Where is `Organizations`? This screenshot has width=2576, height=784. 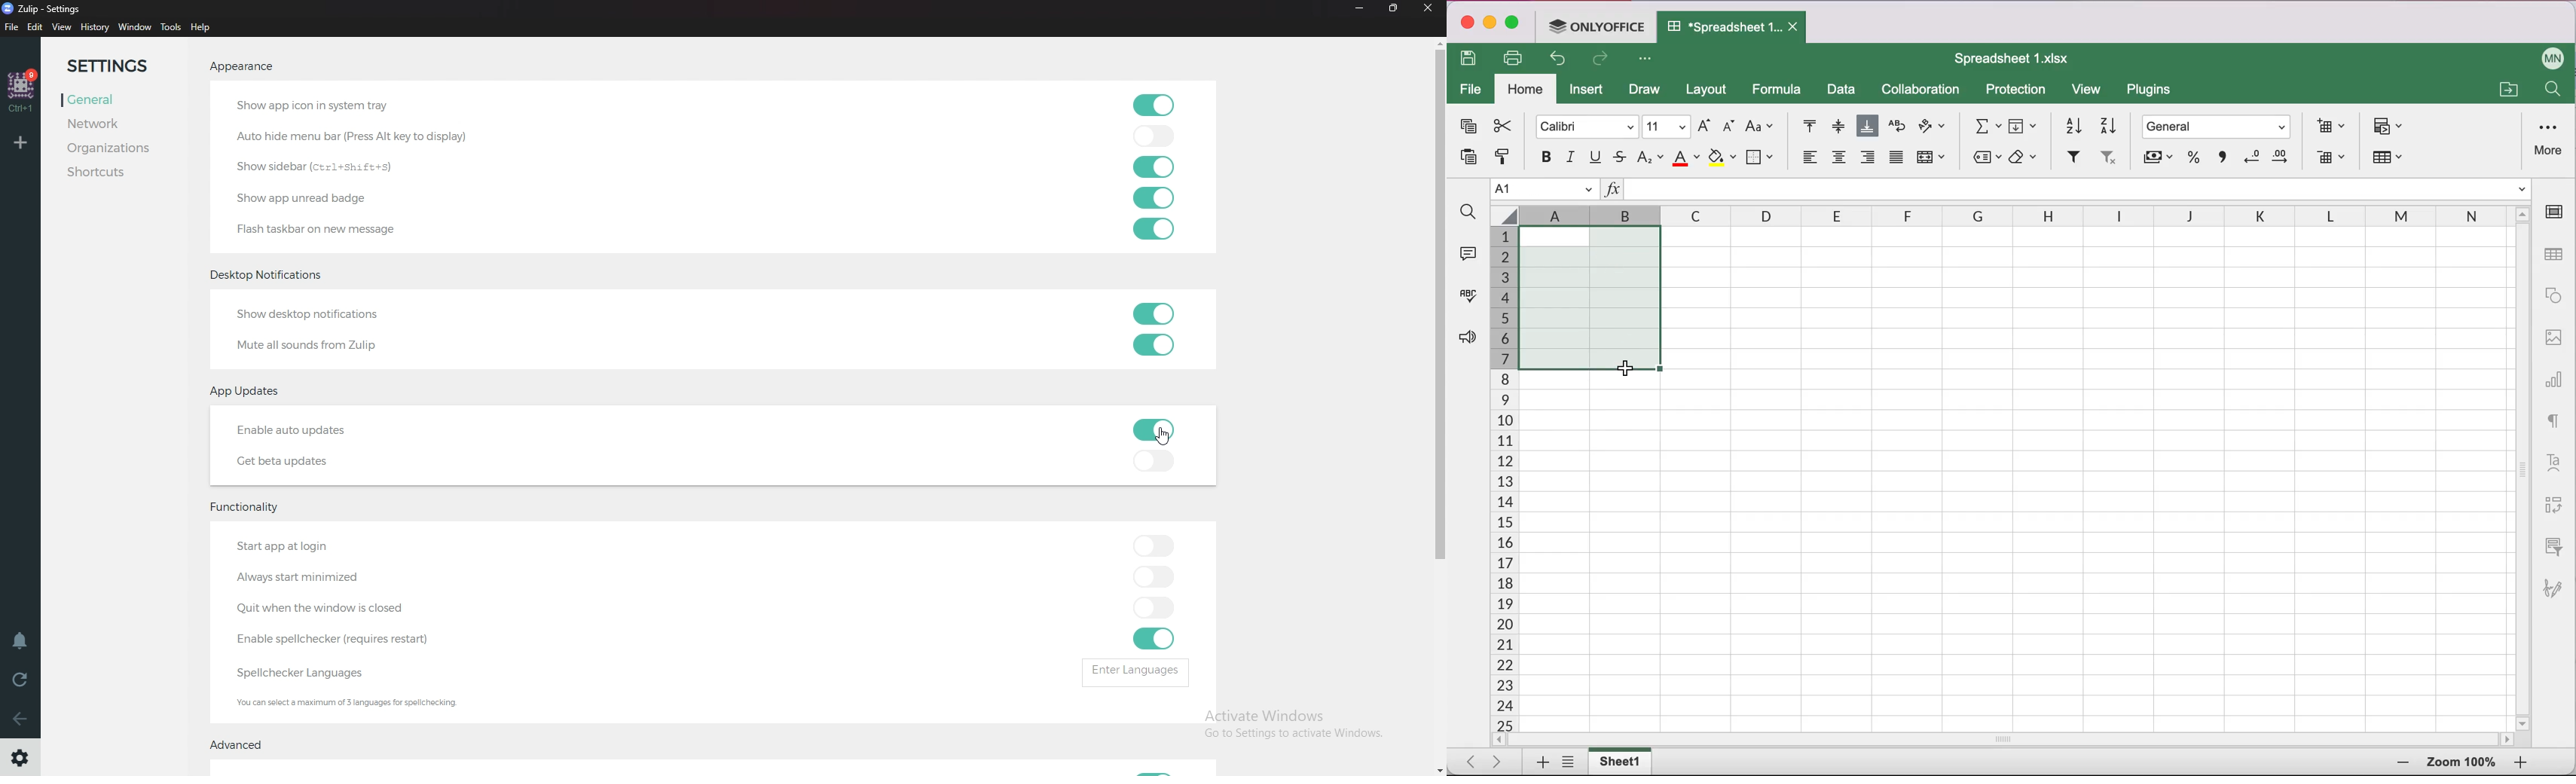 Organizations is located at coordinates (119, 148).